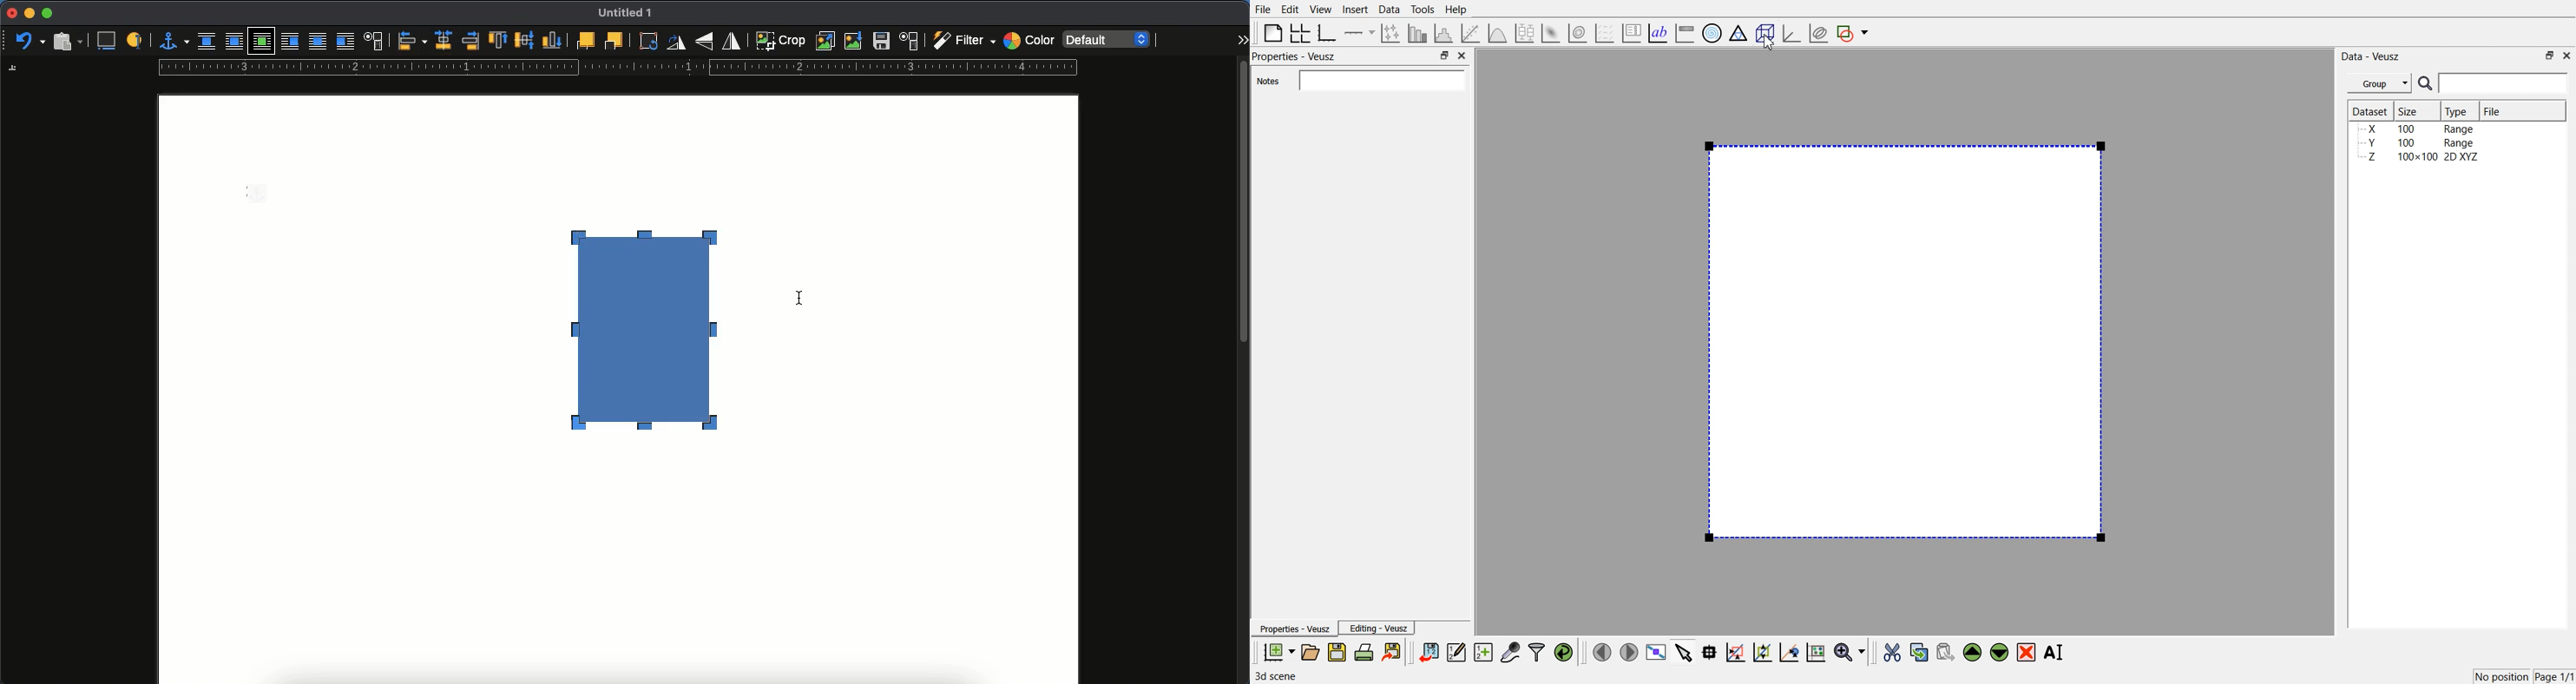 This screenshot has width=2576, height=700. What do you see at coordinates (10, 14) in the screenshot?
I see `close` at bounding box center [10, 14].